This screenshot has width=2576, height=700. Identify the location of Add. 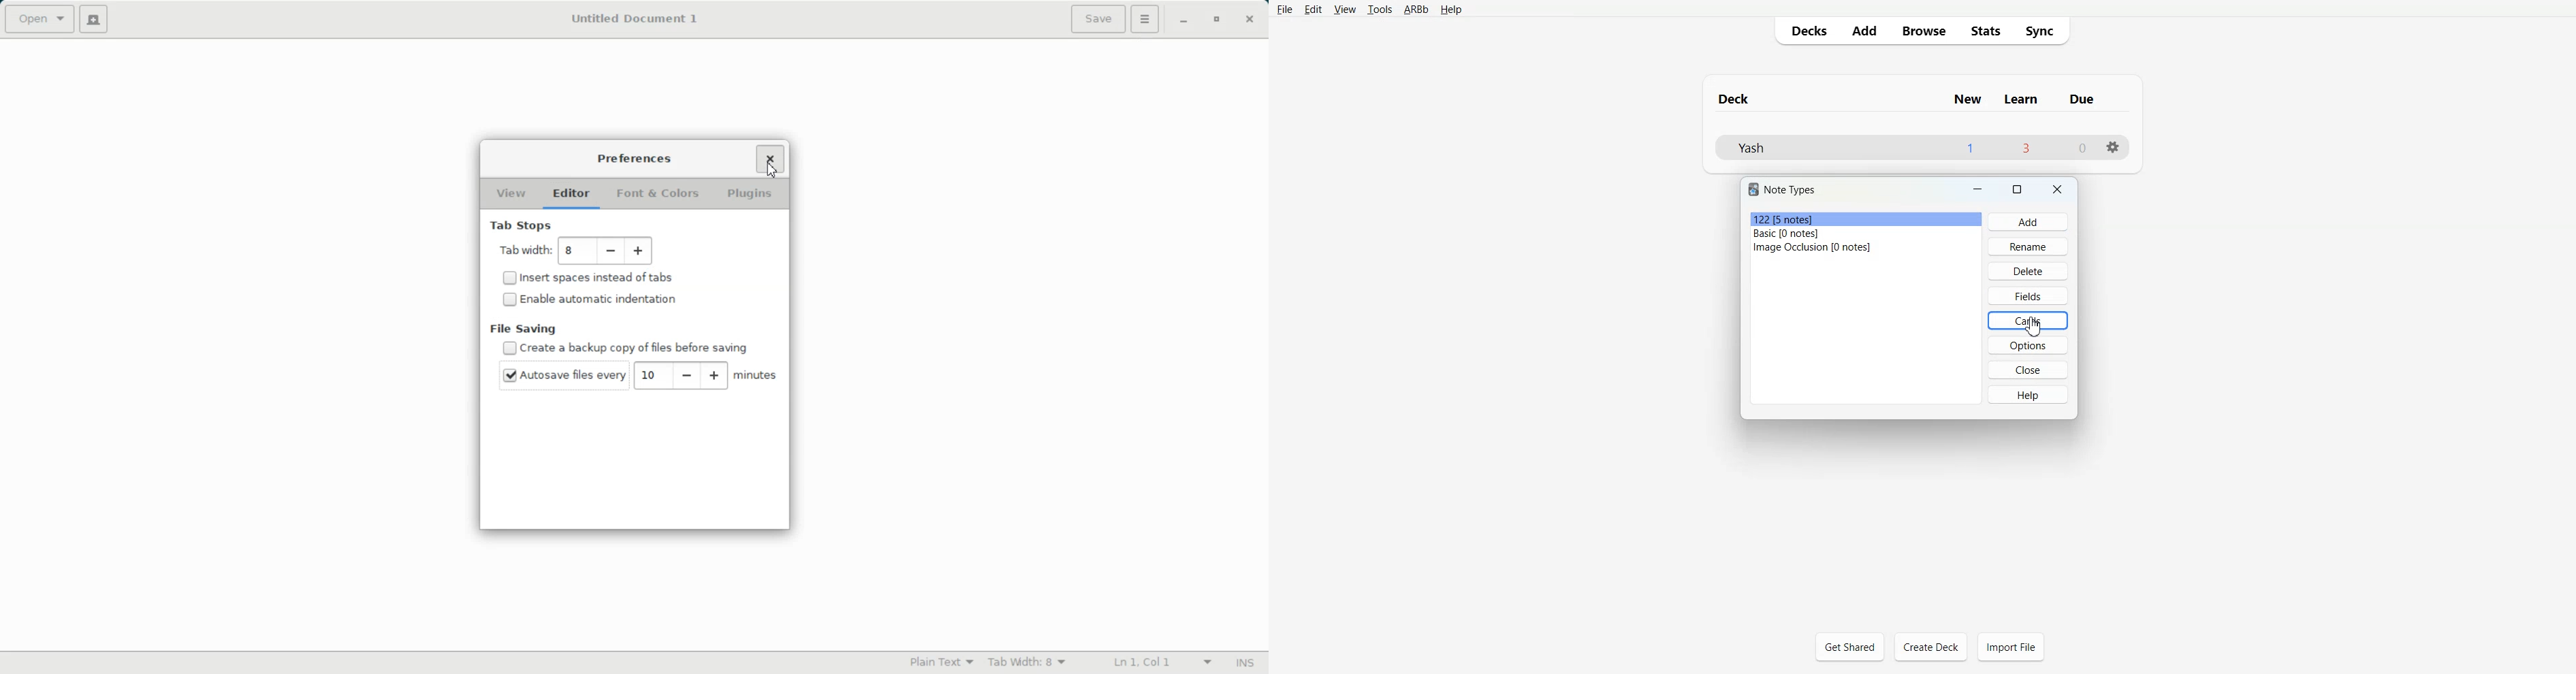
(2029, 222).